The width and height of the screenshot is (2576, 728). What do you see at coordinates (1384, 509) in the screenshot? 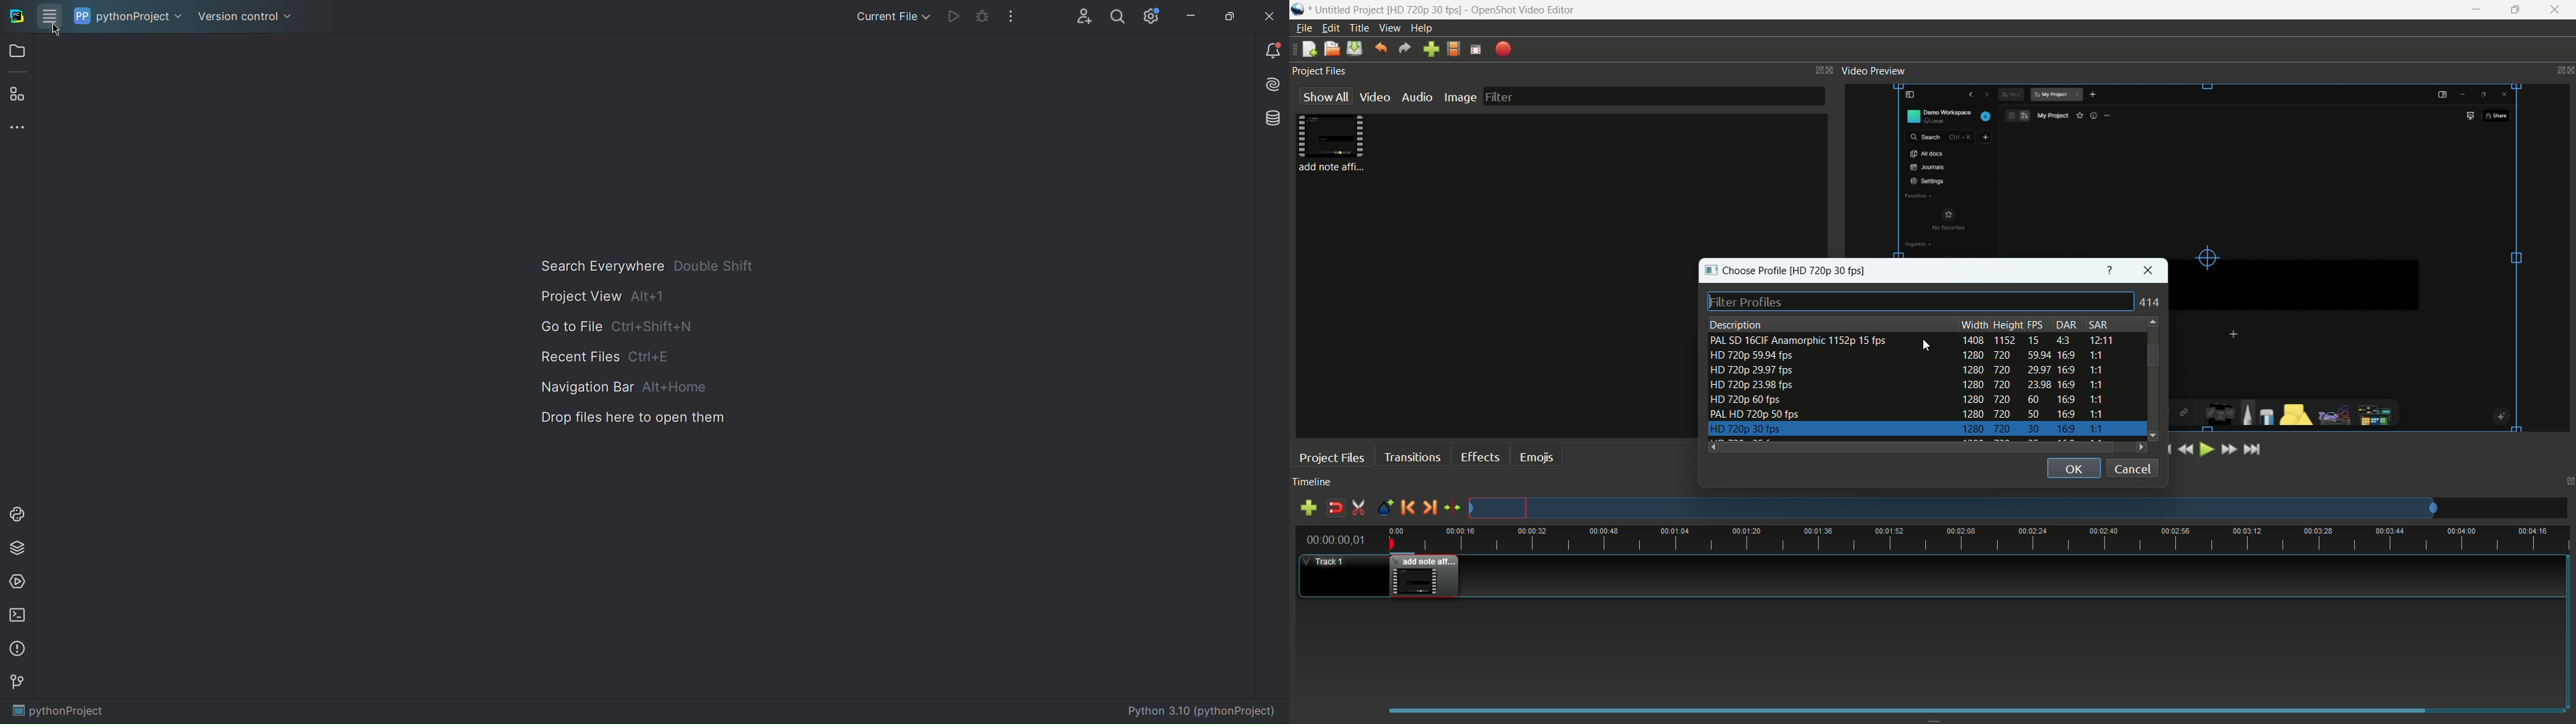
I see `create marker` at bounding box center [1384, 509].